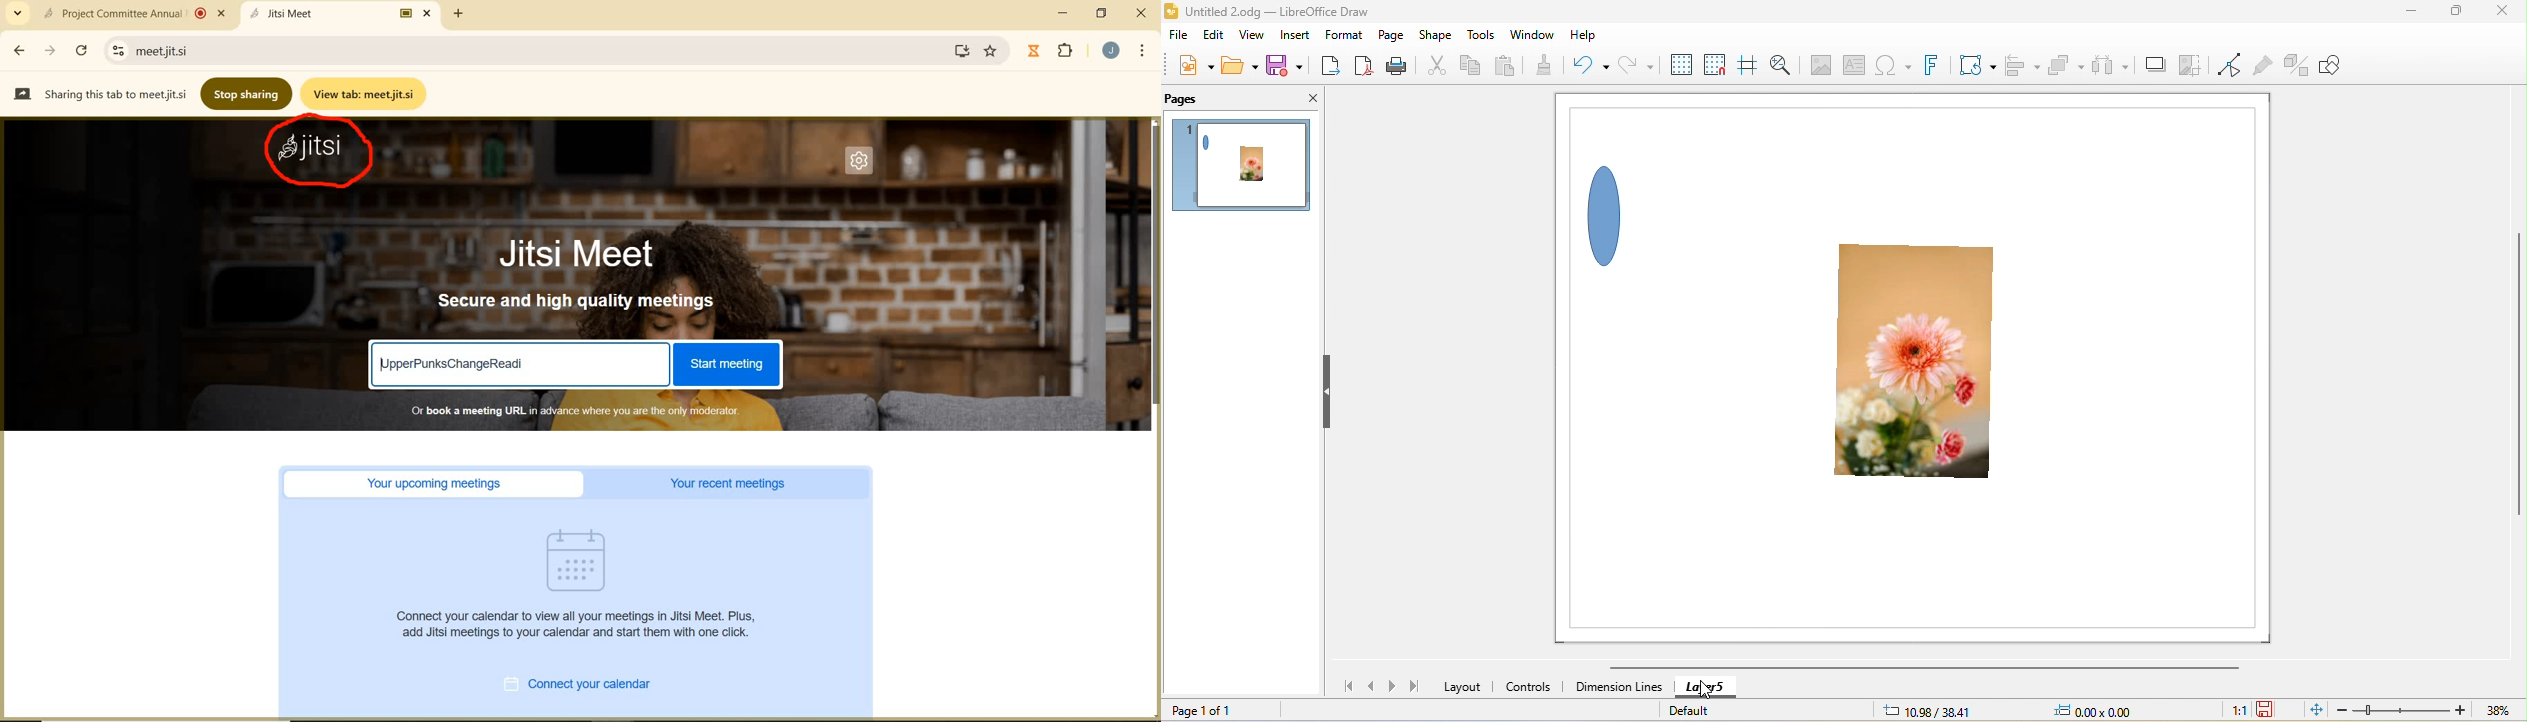  I want to click on horizontal scroll bar , so click(1923, 668).